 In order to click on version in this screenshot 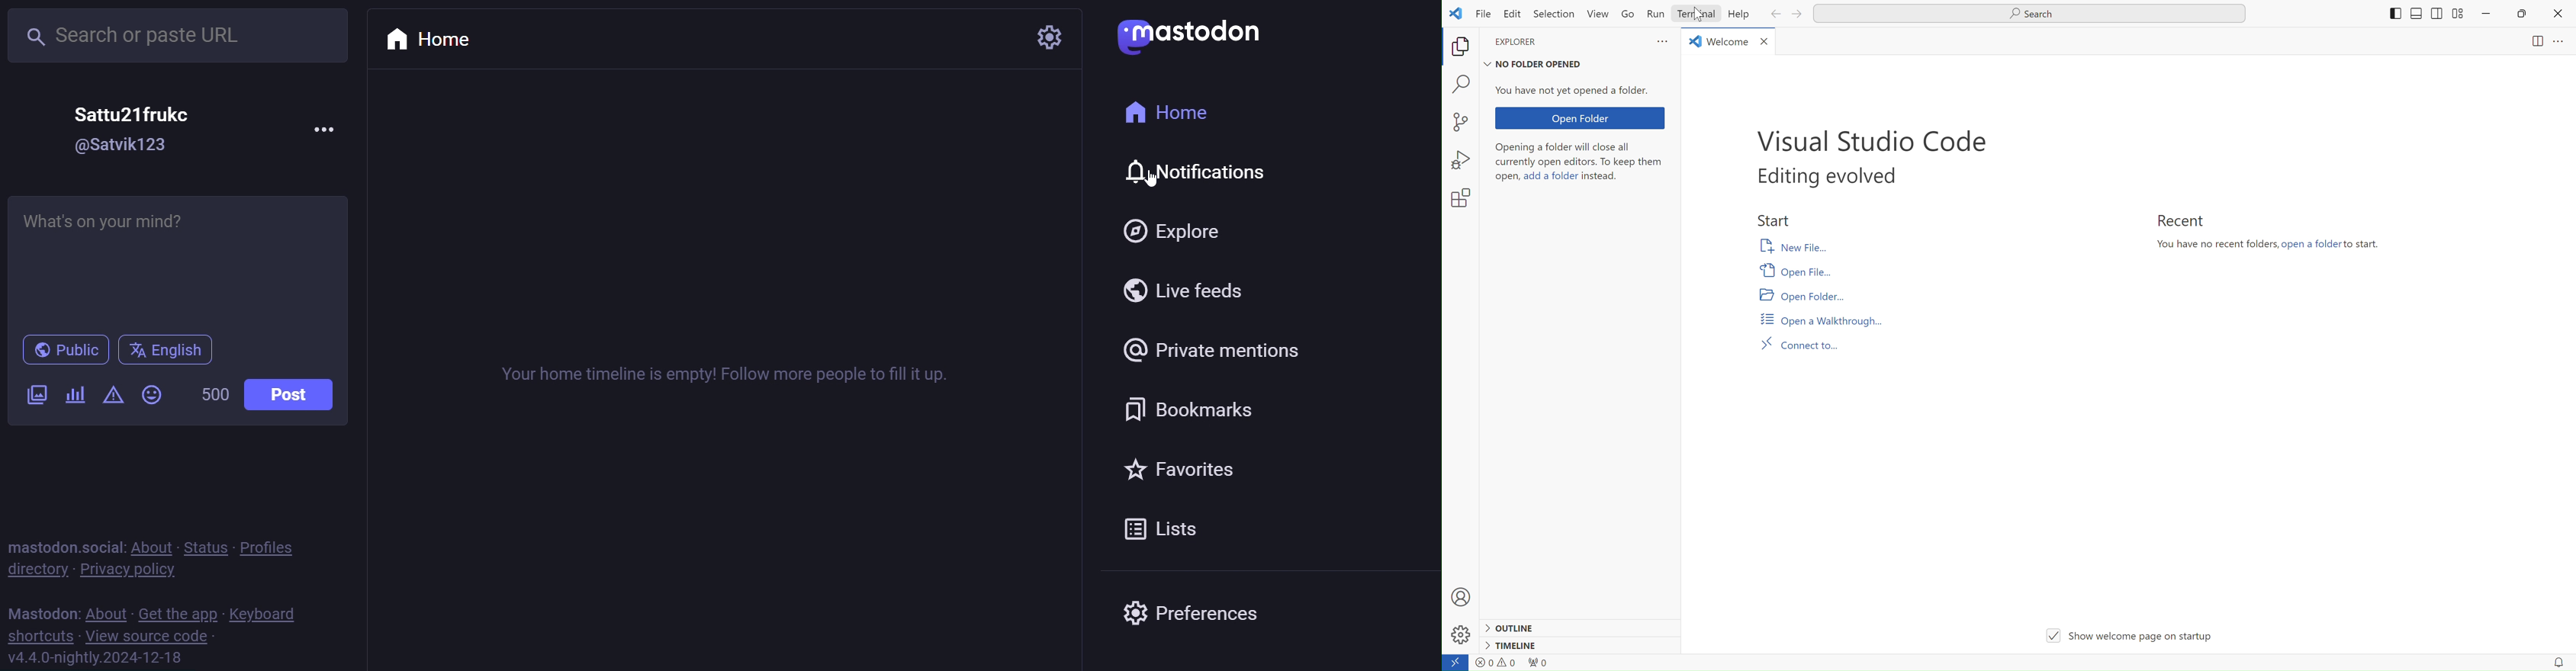, I will do `click(96, 657)`.